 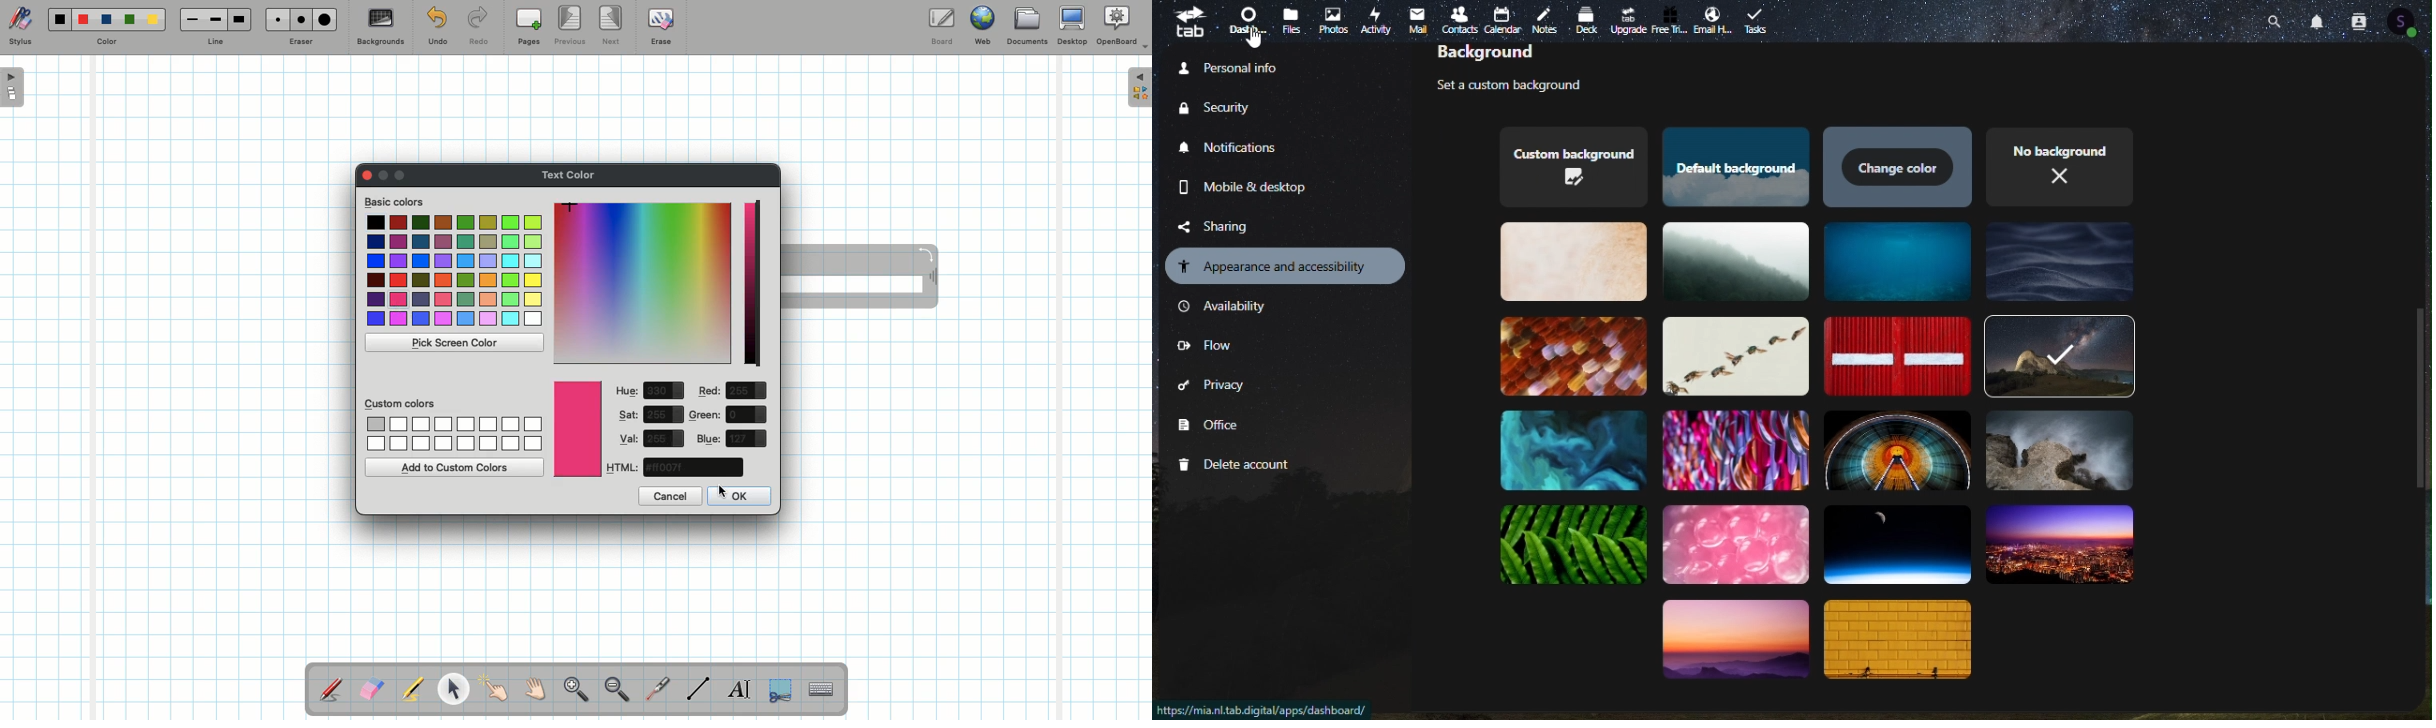 I want to click on email hosting, so click(x=1713, y=22).